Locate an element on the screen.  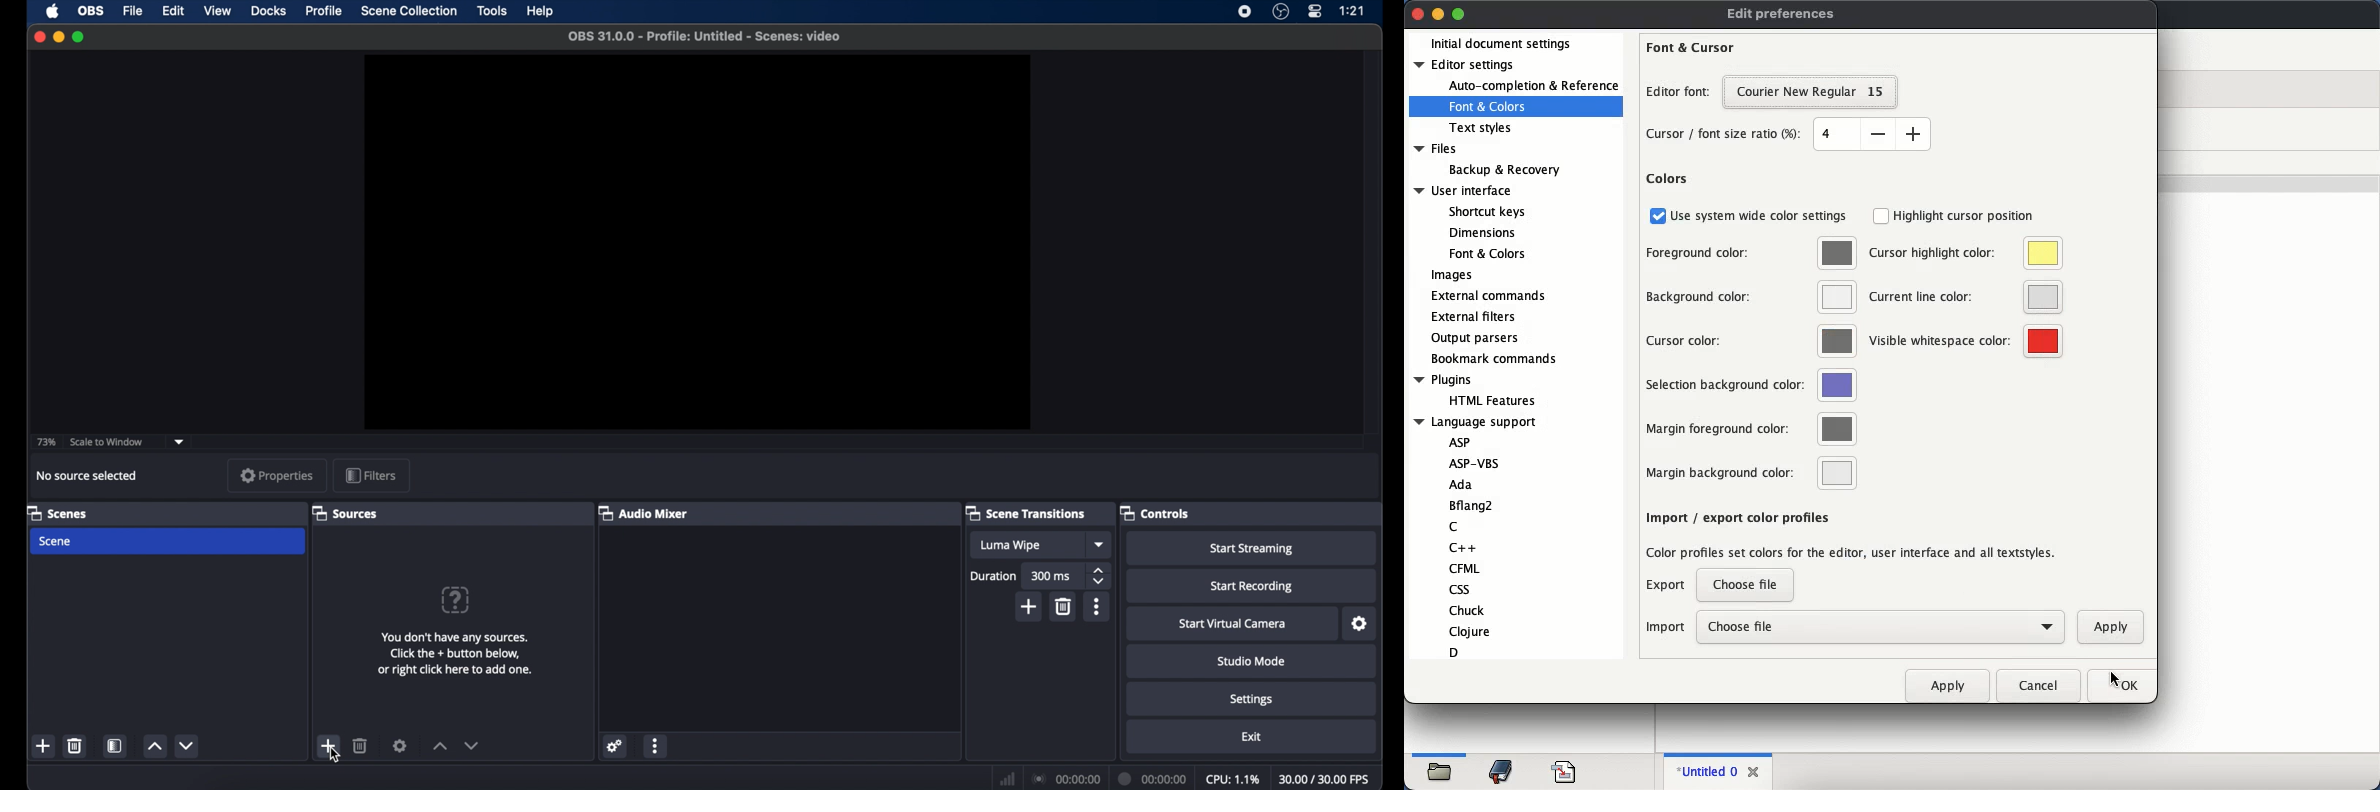
scene collection is located at coordinates (407, 11).